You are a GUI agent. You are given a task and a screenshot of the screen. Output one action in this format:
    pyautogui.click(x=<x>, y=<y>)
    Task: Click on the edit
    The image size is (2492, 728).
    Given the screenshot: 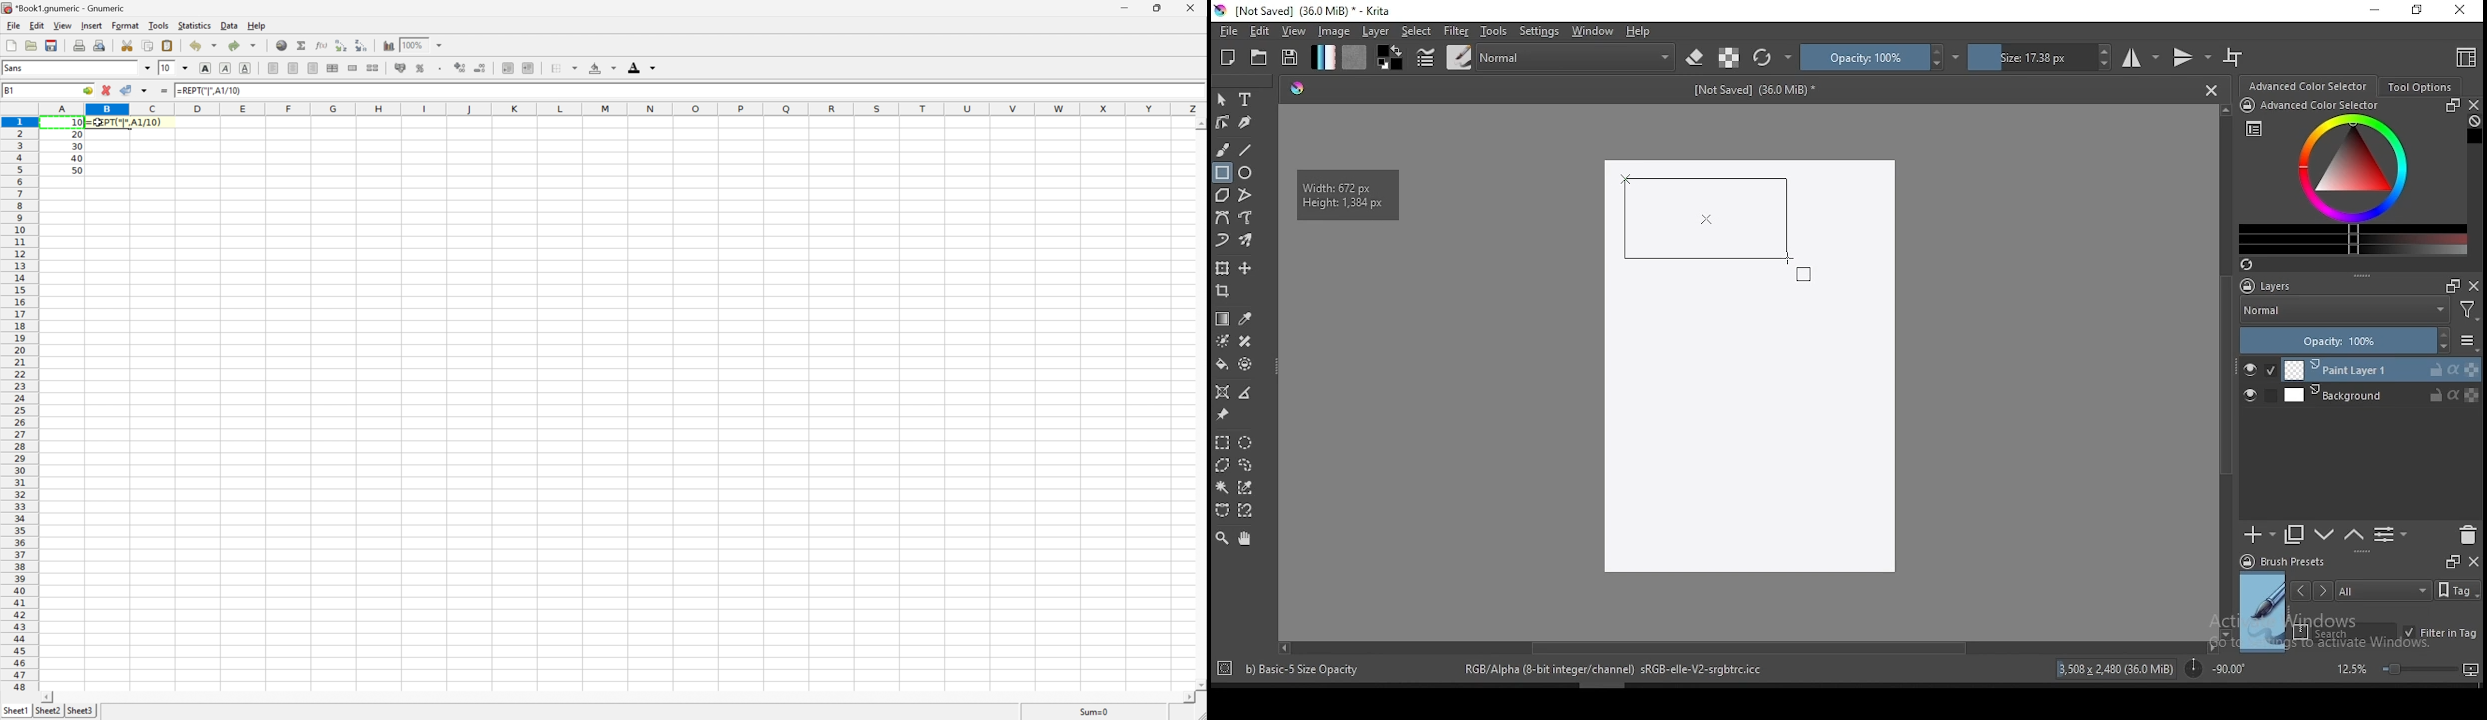 What is the action you would take?
    pyautogui.click(x=1259, y=30)
    